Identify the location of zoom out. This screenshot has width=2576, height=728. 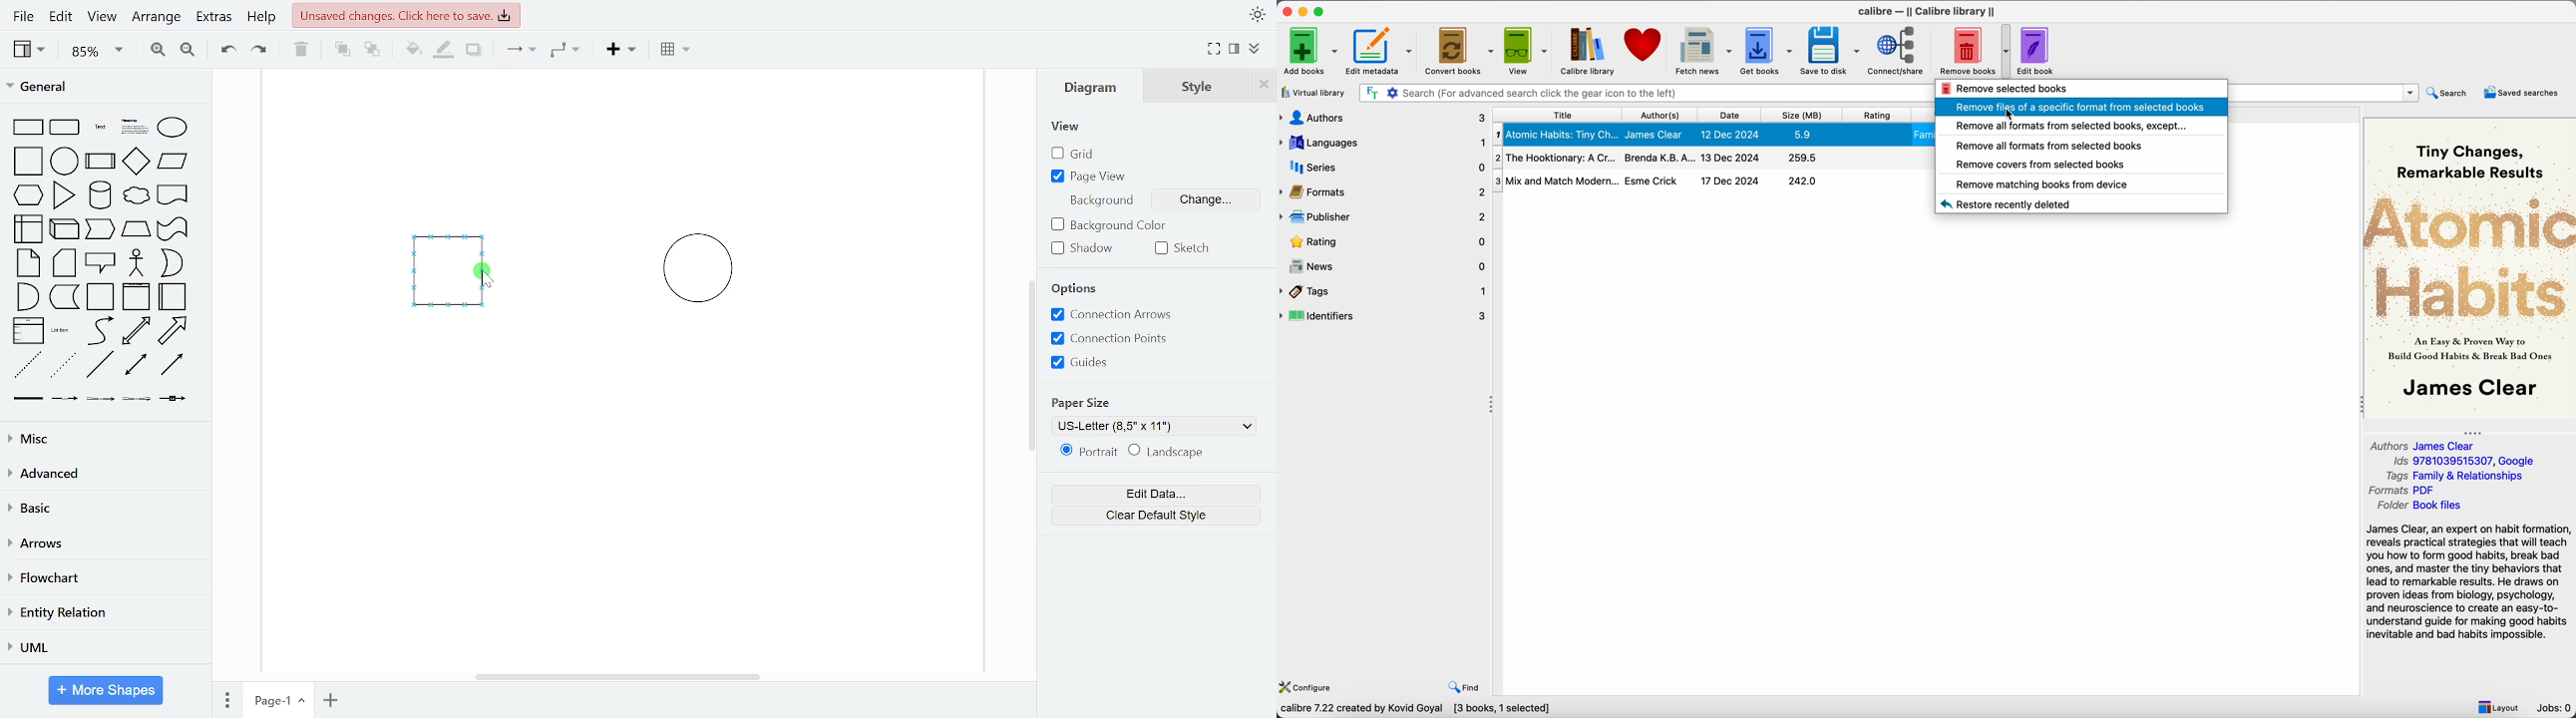
(186, 49).